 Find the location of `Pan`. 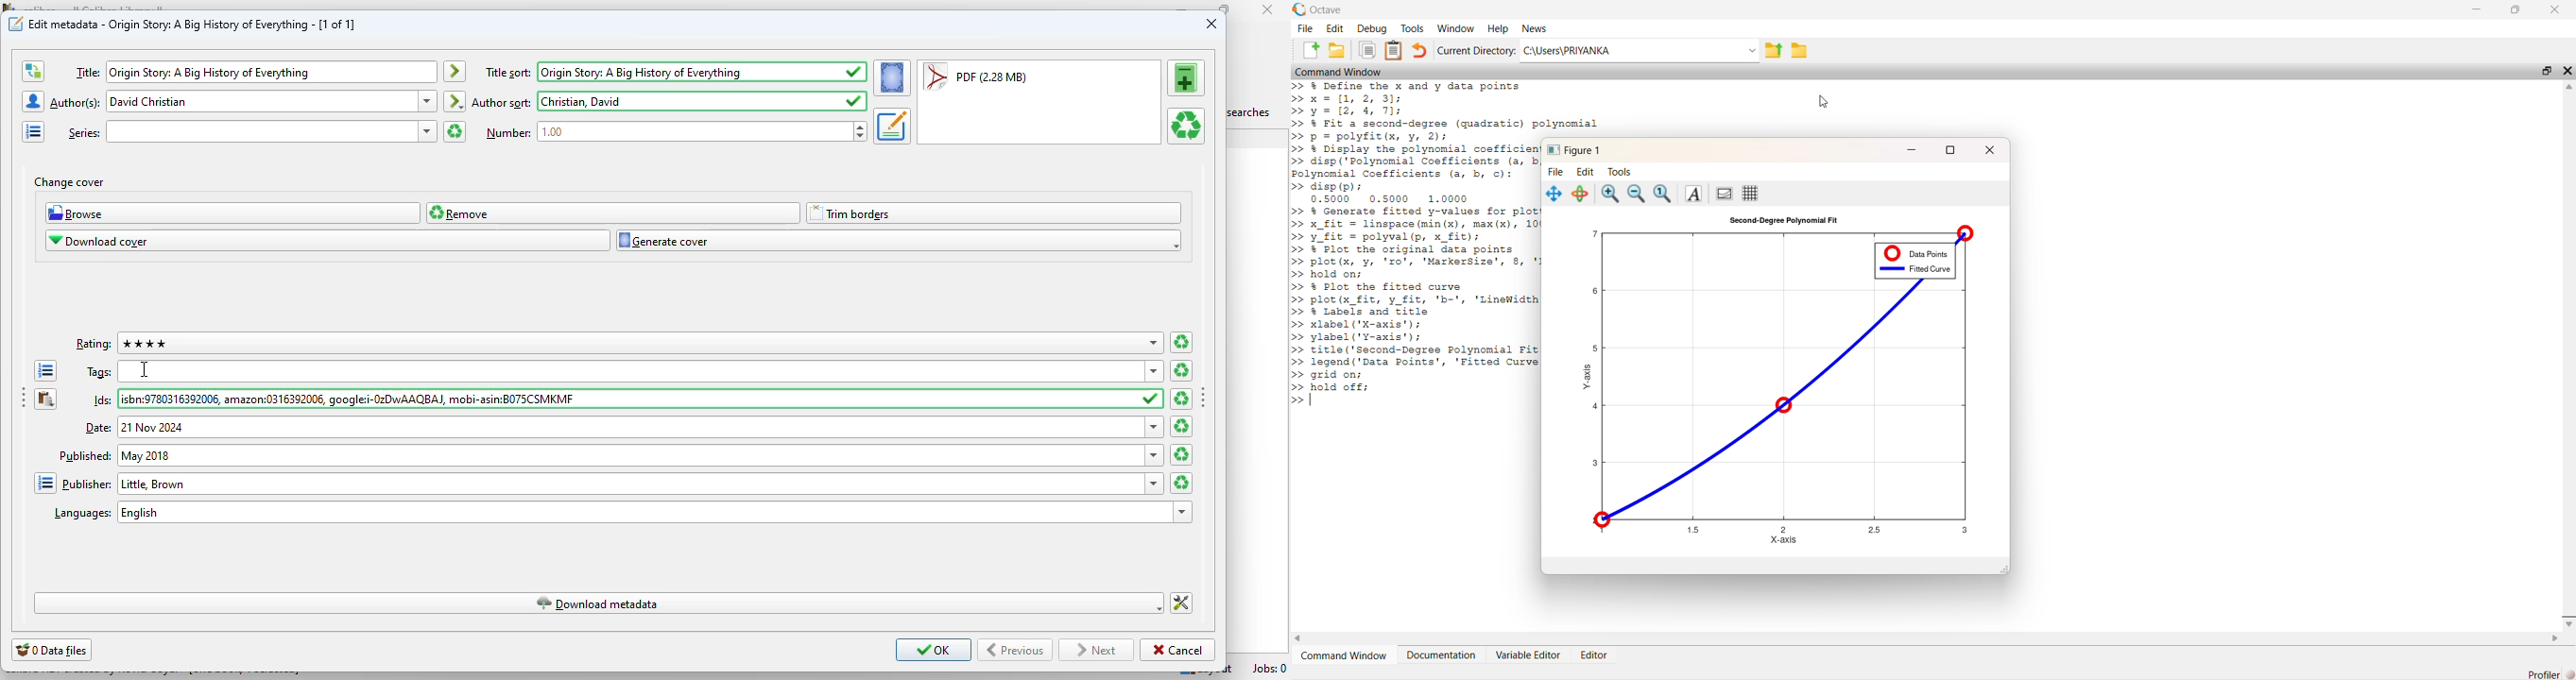

Pan is located at coordinates (1553, 194).